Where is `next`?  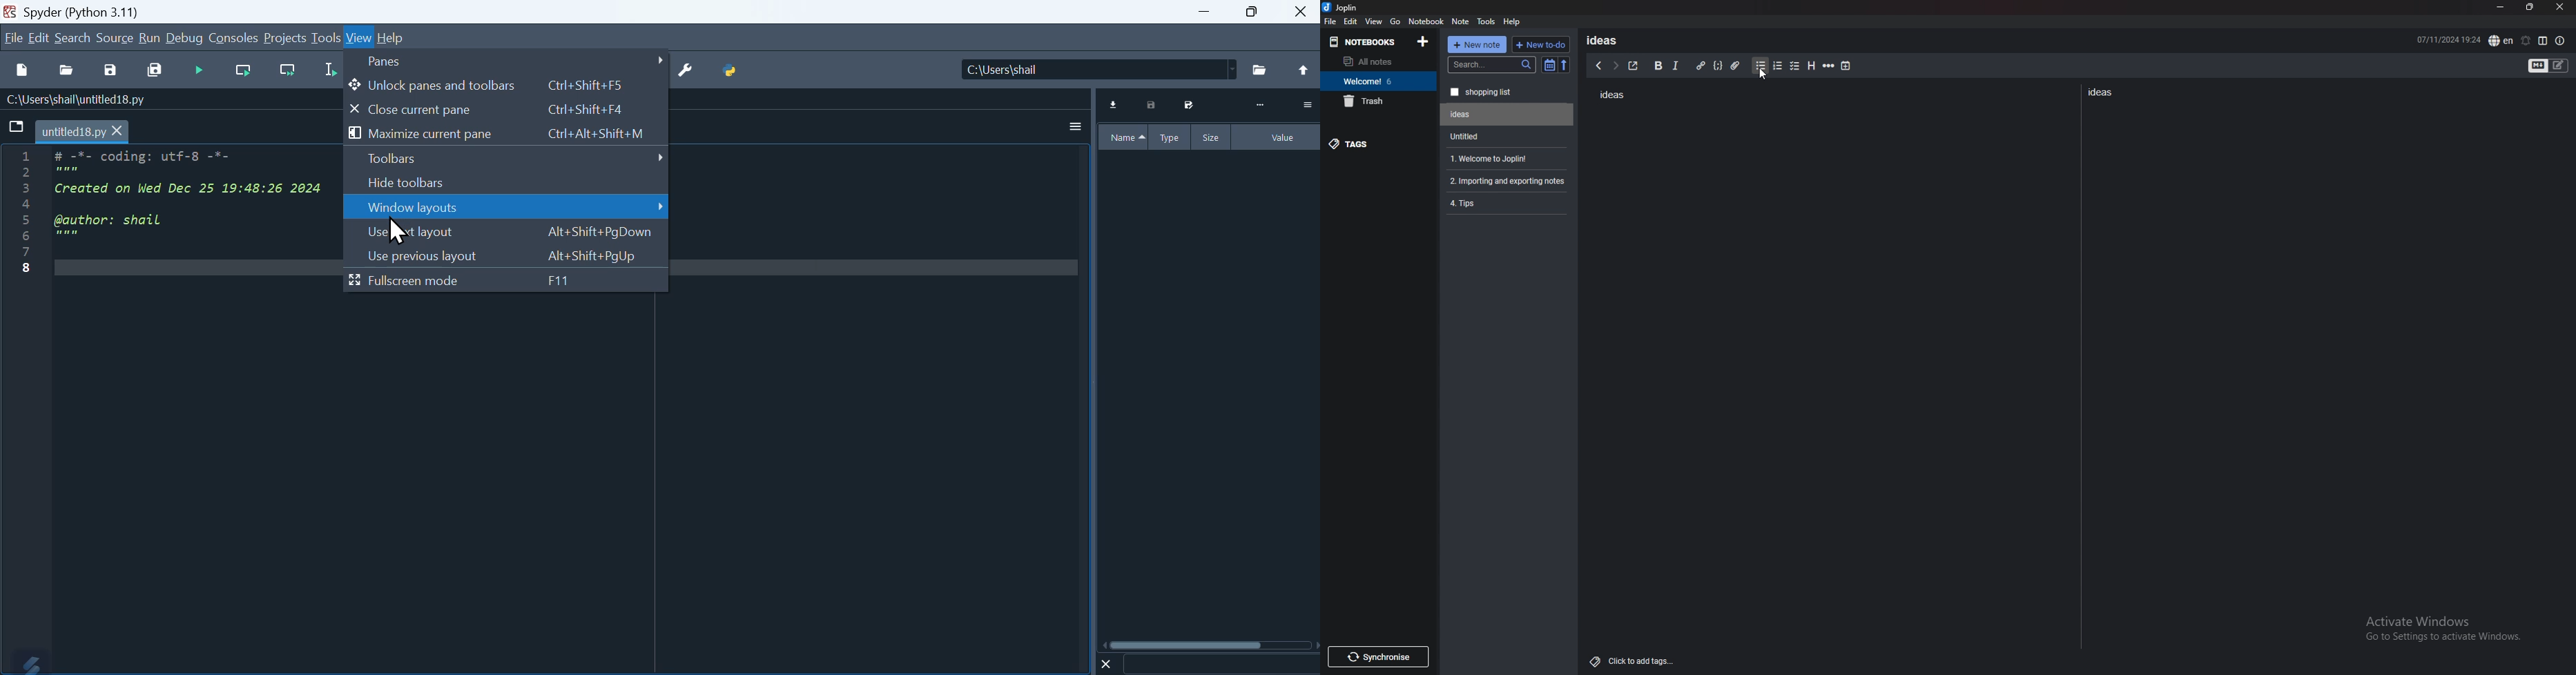
next is located at coordinates (1615, 65).